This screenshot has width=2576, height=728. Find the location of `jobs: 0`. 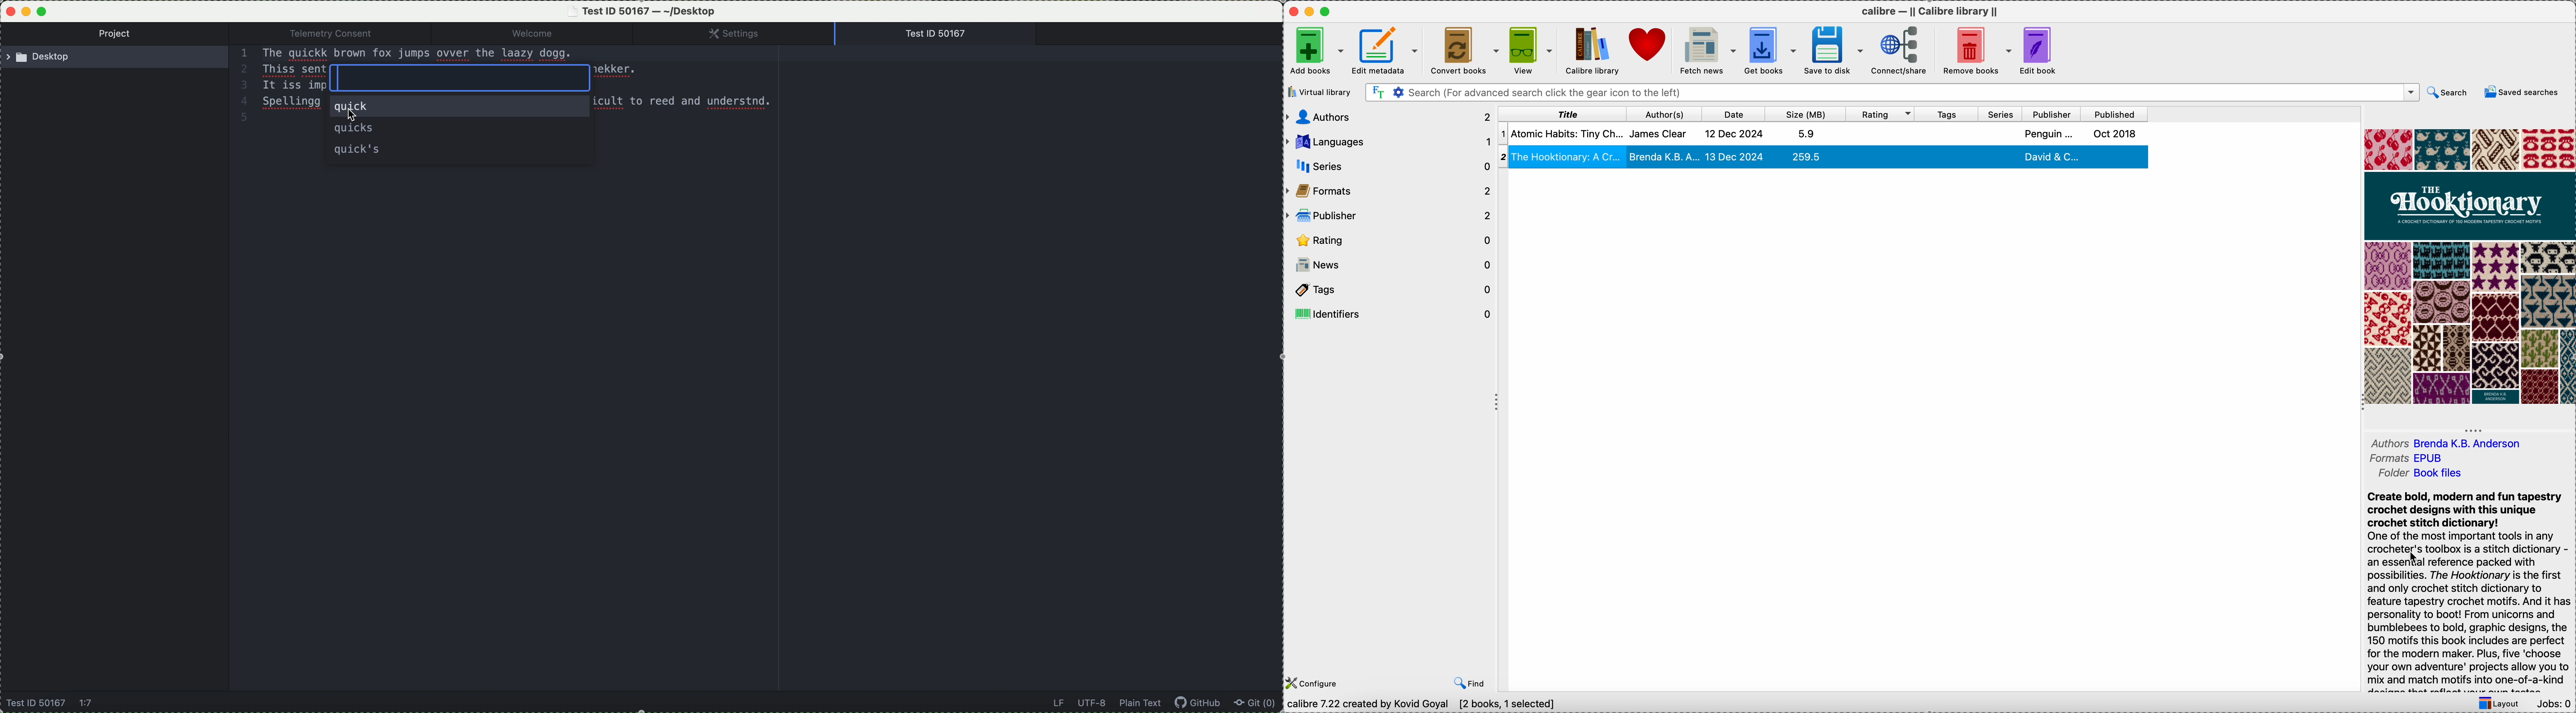

jobs: 0 is located at coordinates (2553, 702).